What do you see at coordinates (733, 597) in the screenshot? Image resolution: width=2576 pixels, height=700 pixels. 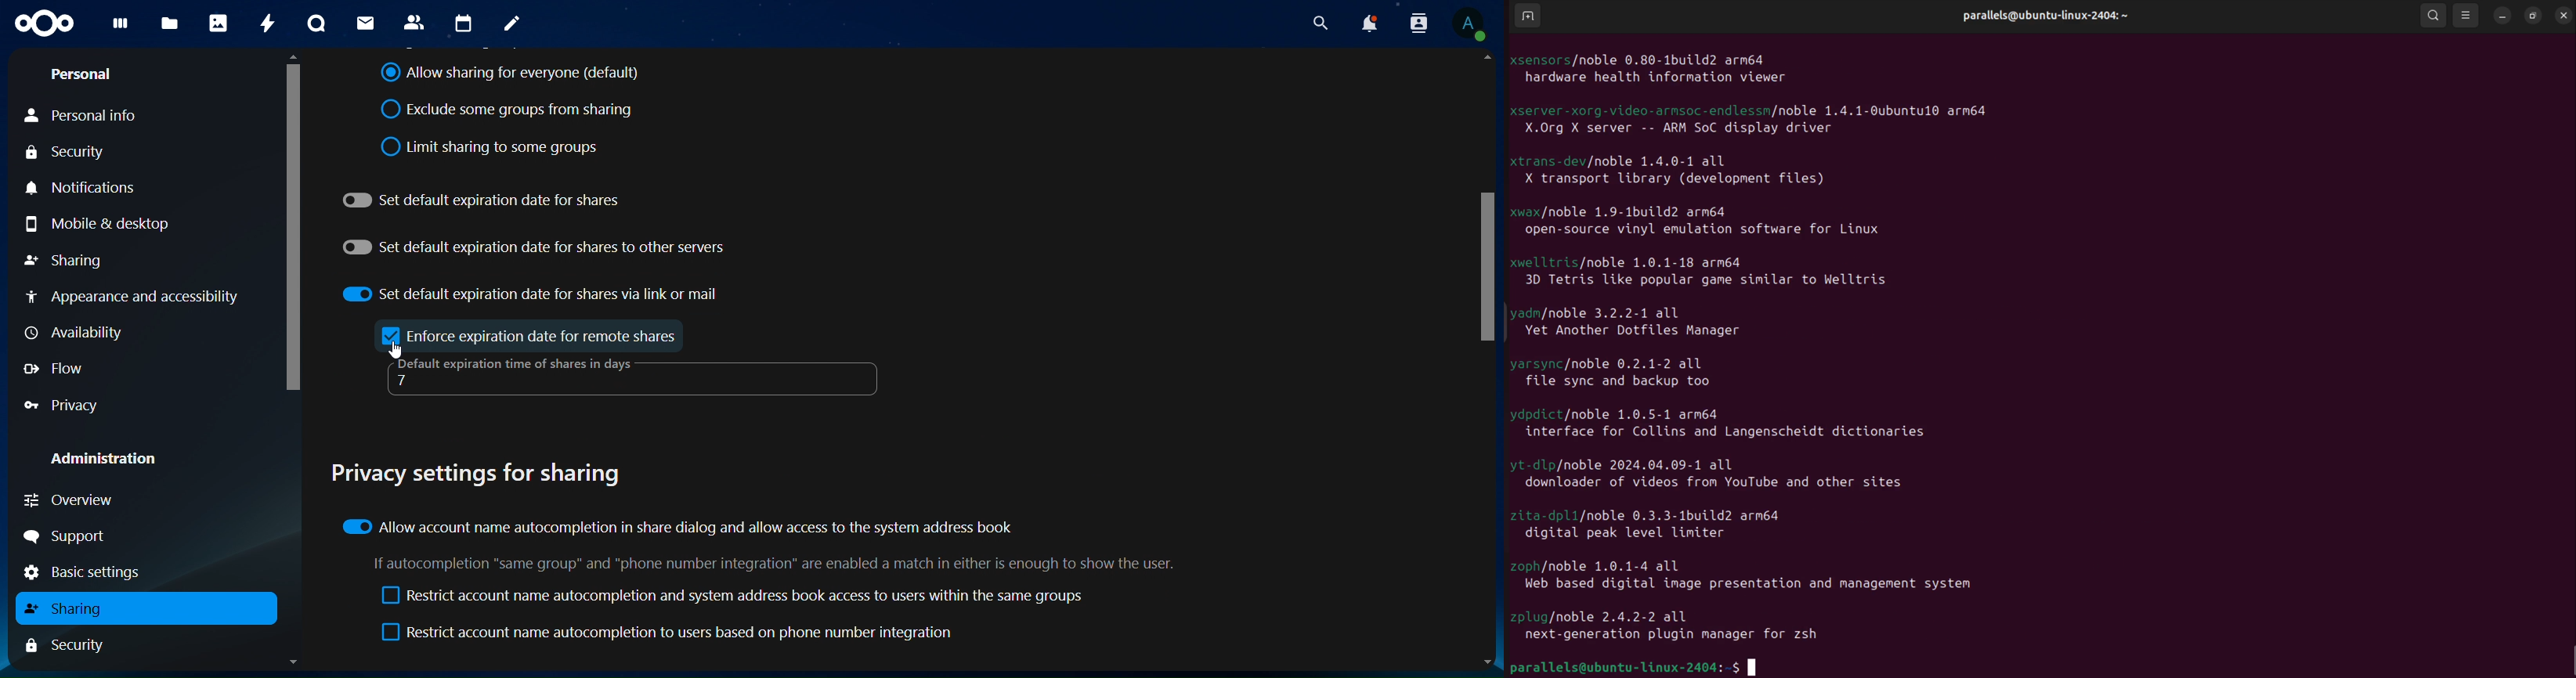 I see `restrict account name autocompletion and system address book access to users within the same group` at bounding box center [733, 597].